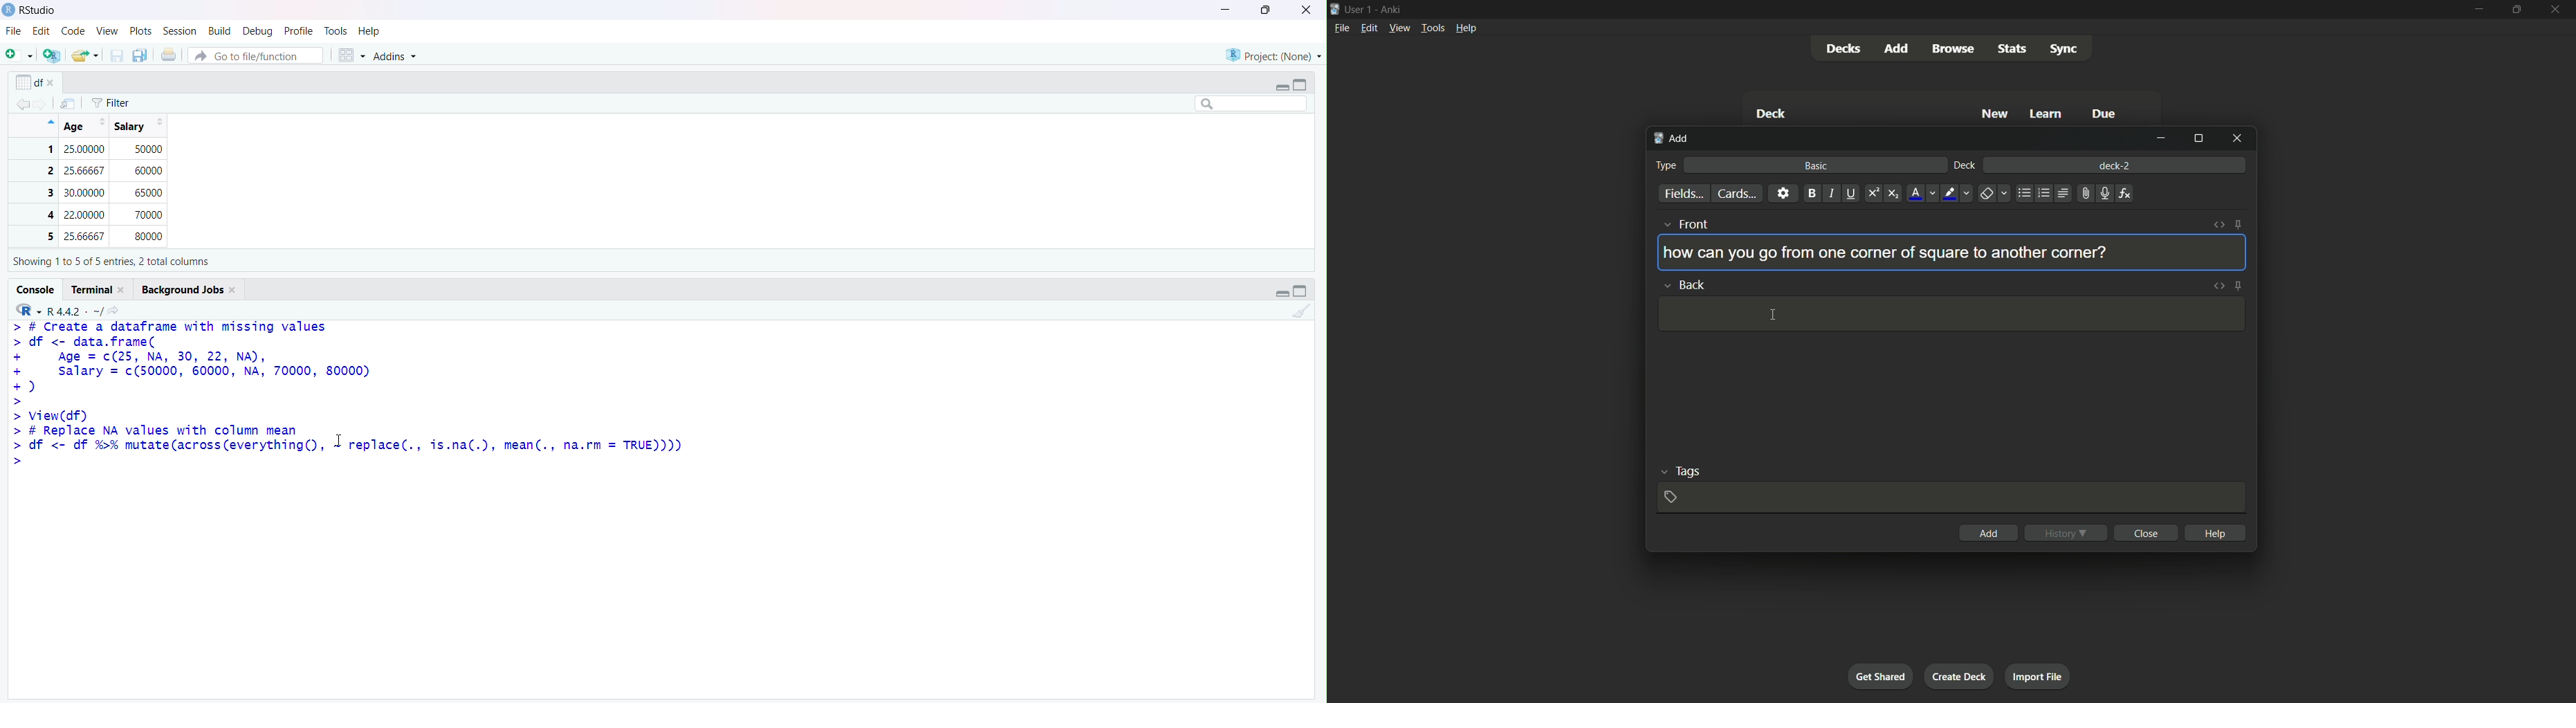  I want to click on Salary, so click(136, 124).